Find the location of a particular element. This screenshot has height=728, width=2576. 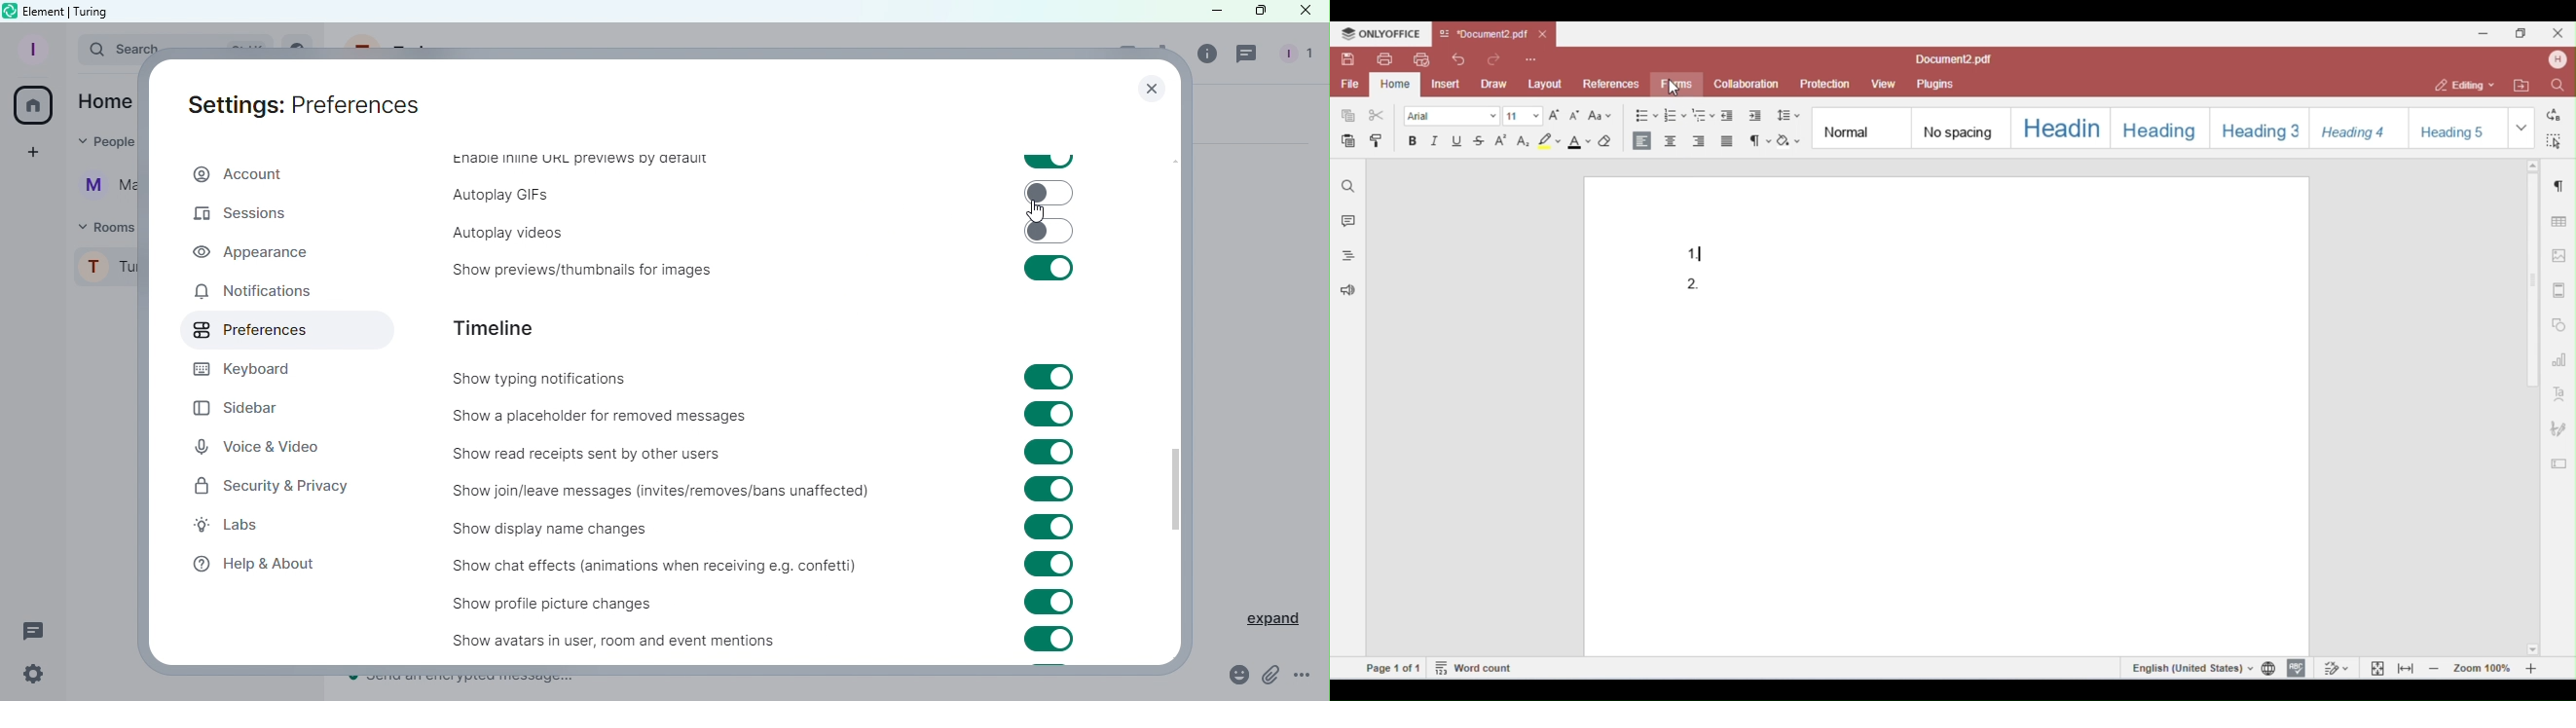

People is located at coordinates (1293, 55).